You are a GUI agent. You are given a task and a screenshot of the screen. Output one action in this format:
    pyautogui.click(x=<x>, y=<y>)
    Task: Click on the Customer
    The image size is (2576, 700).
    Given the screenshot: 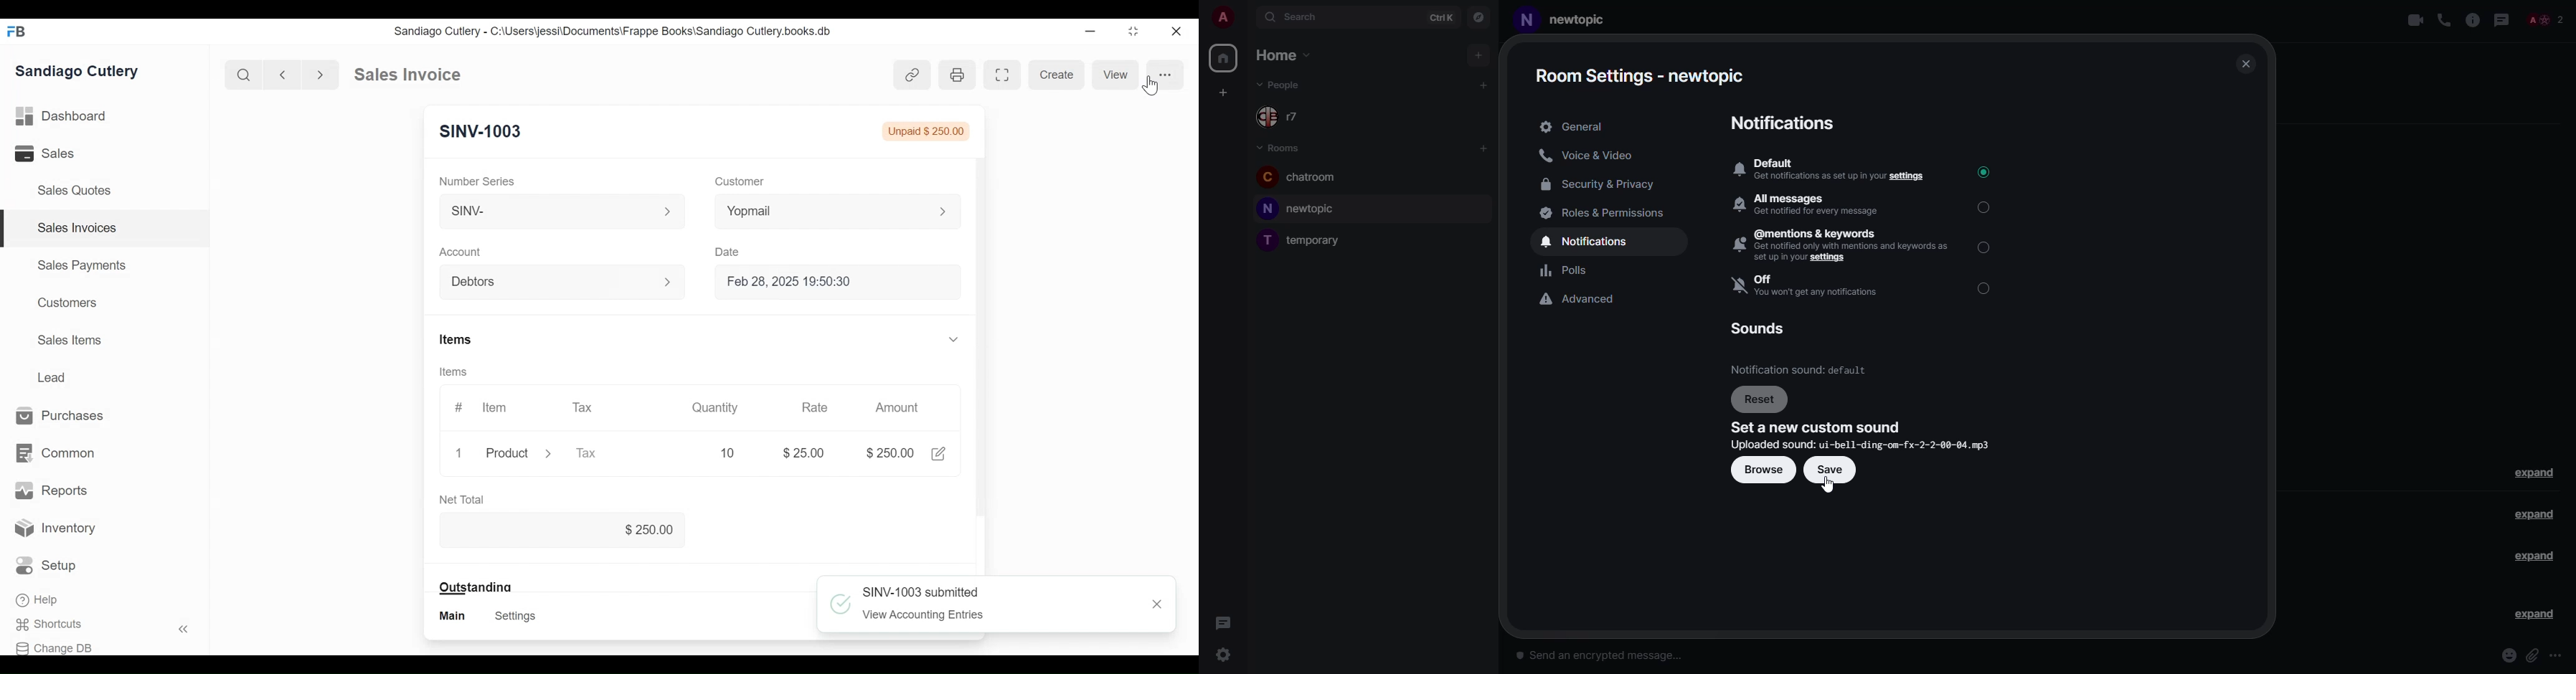 What is the action you would take?
    pyautogui.click(x=738, y=182)
    